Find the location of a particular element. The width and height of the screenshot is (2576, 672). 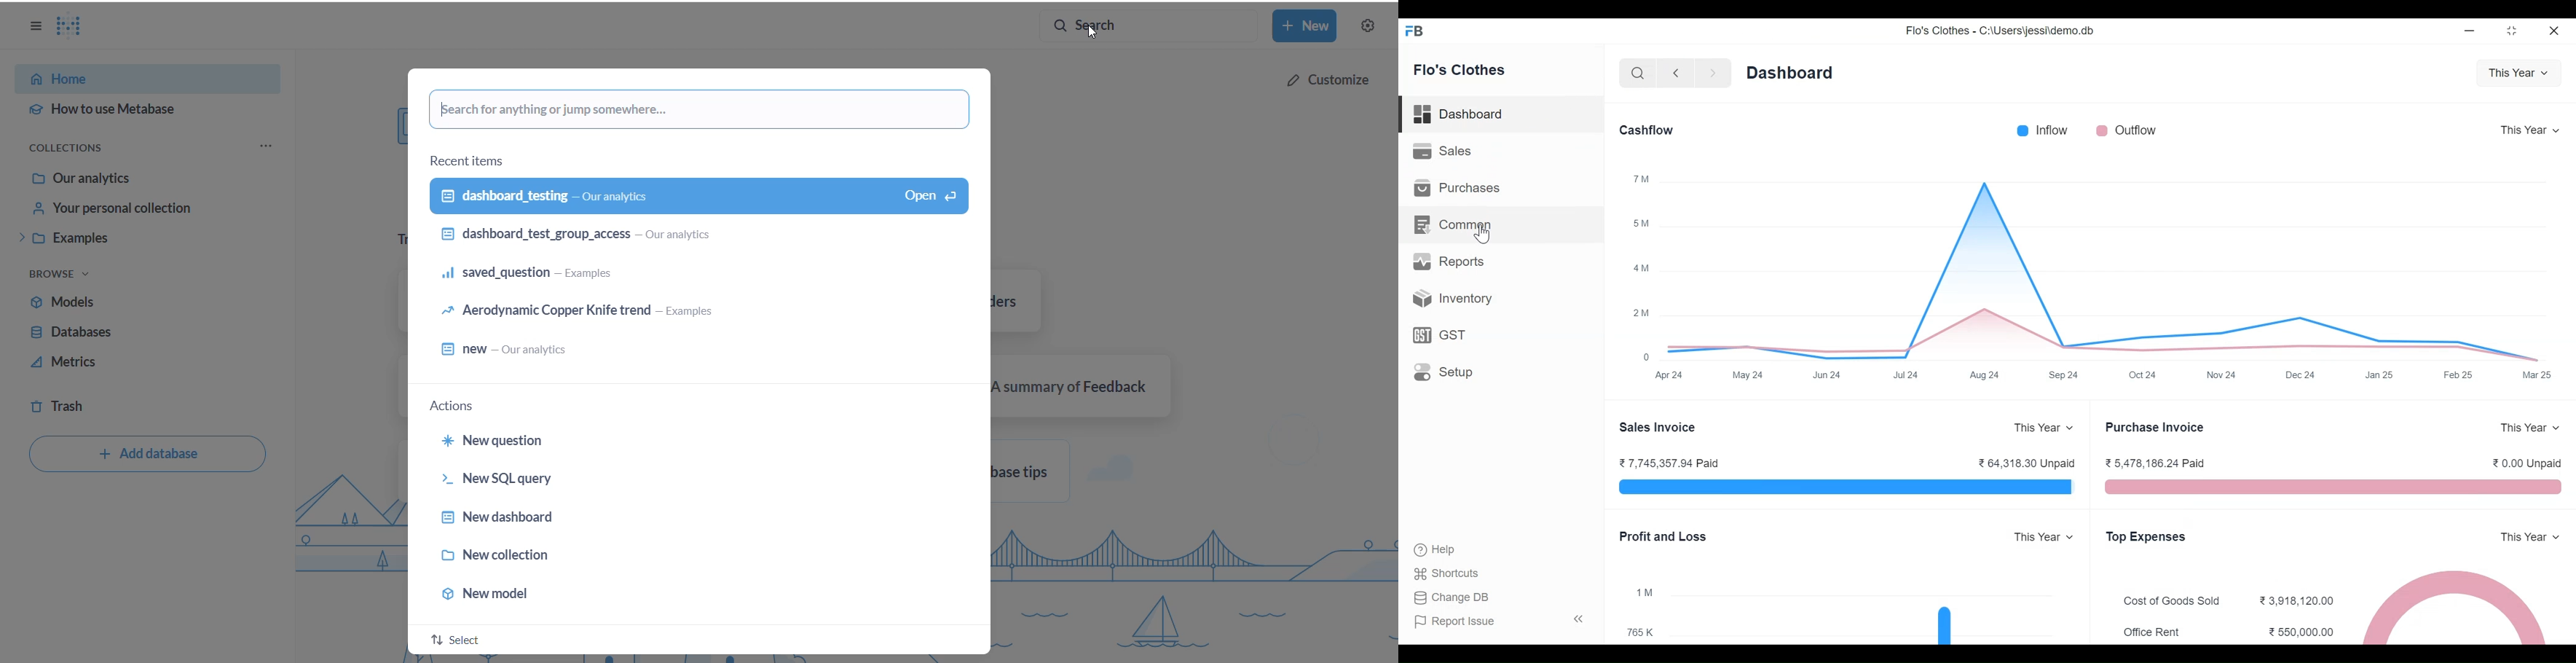

This Year is located at coordinates (2044, 537).